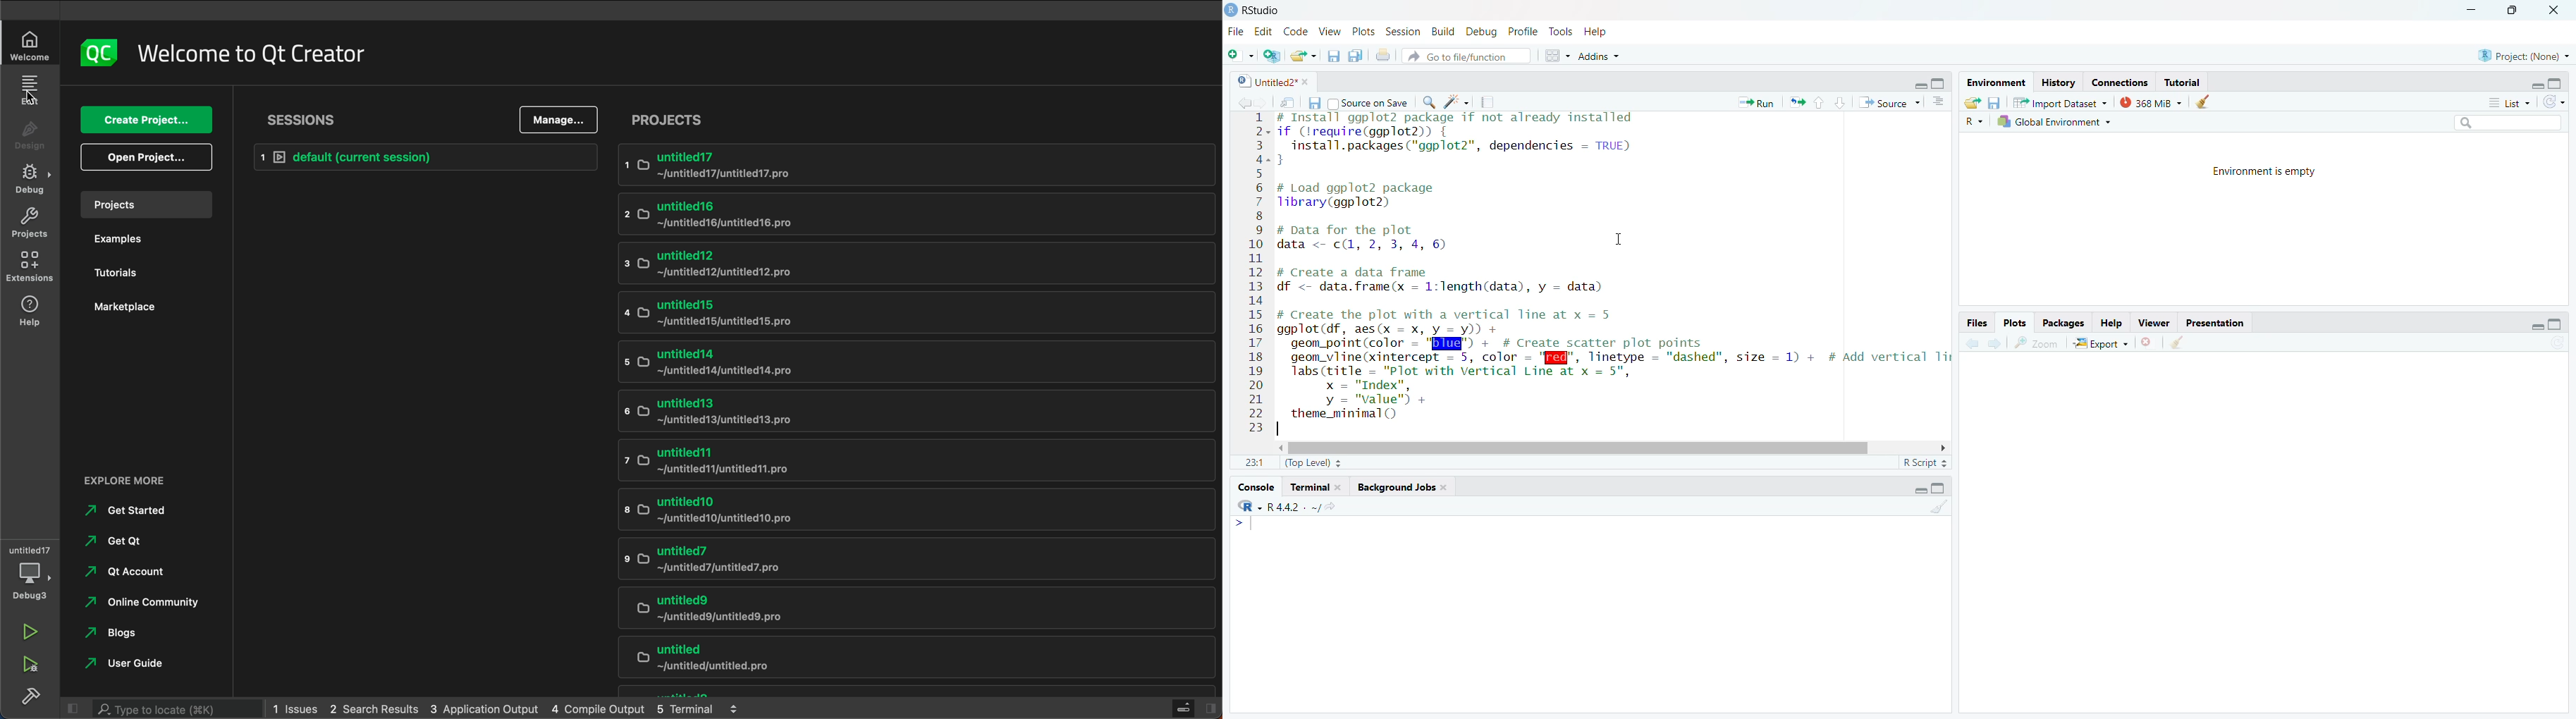  Describe the element at coordinates (1332, 59) in the screenshot. I see `files` at that location.